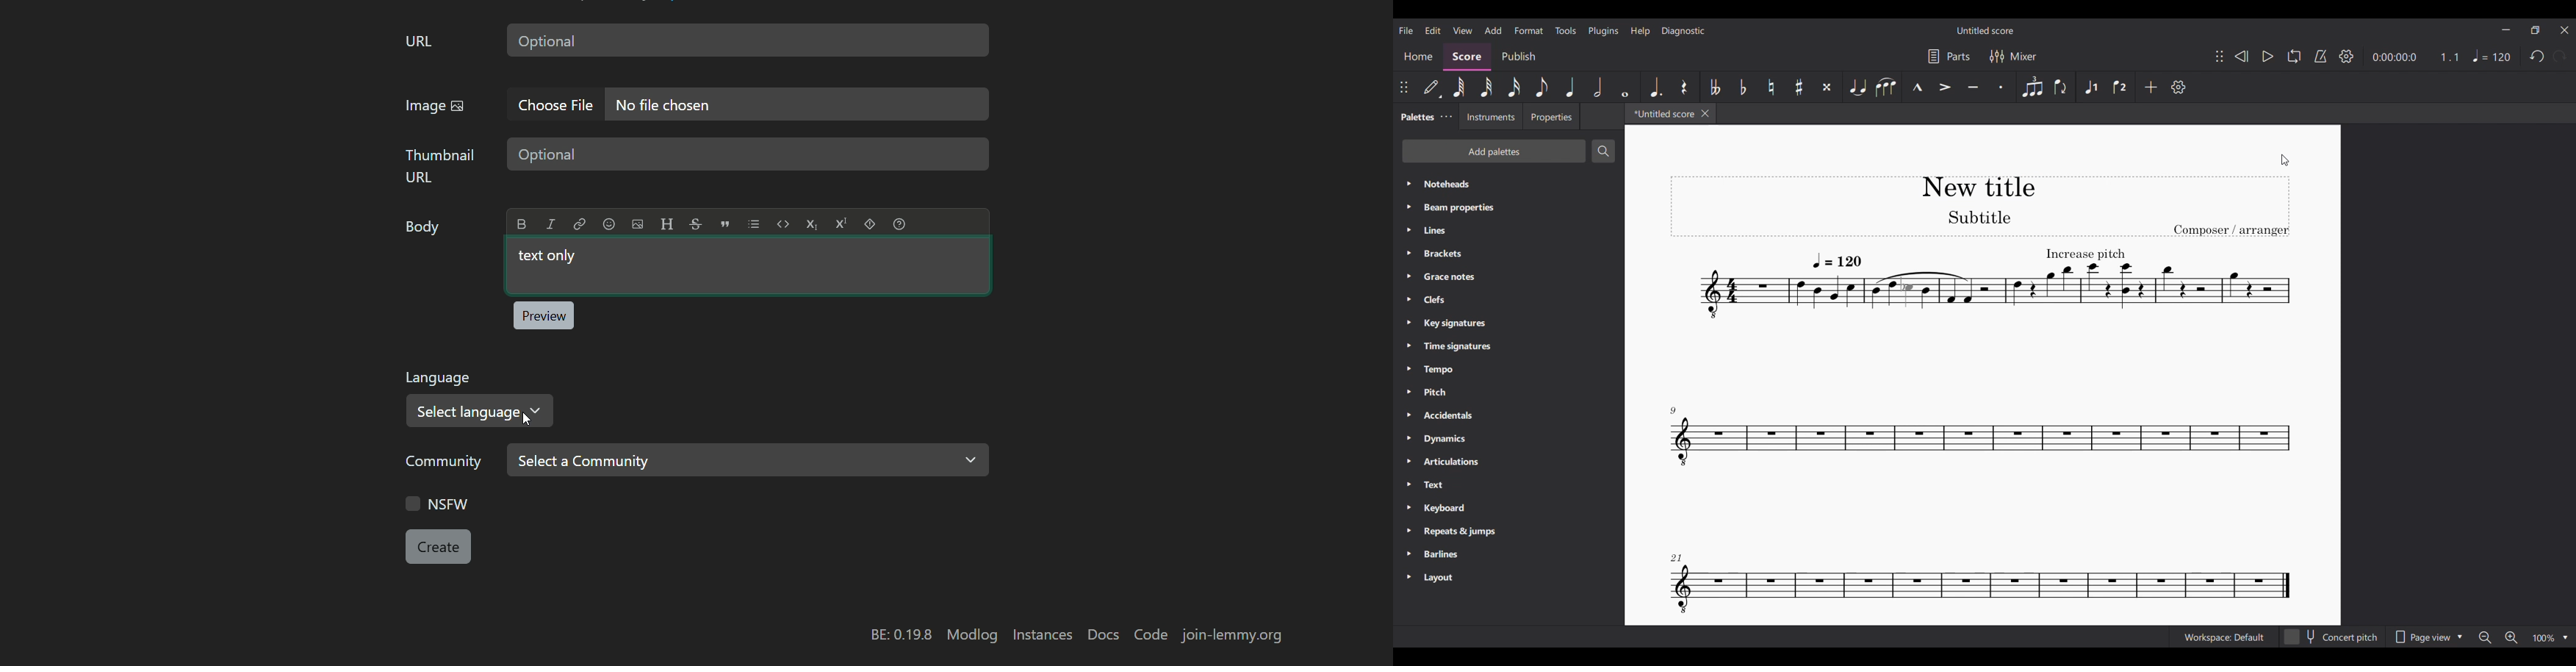  What do you see at coordinates (2395, 57) in the screenshot?
I see `Current duration` at bounding box center [2395, 57].